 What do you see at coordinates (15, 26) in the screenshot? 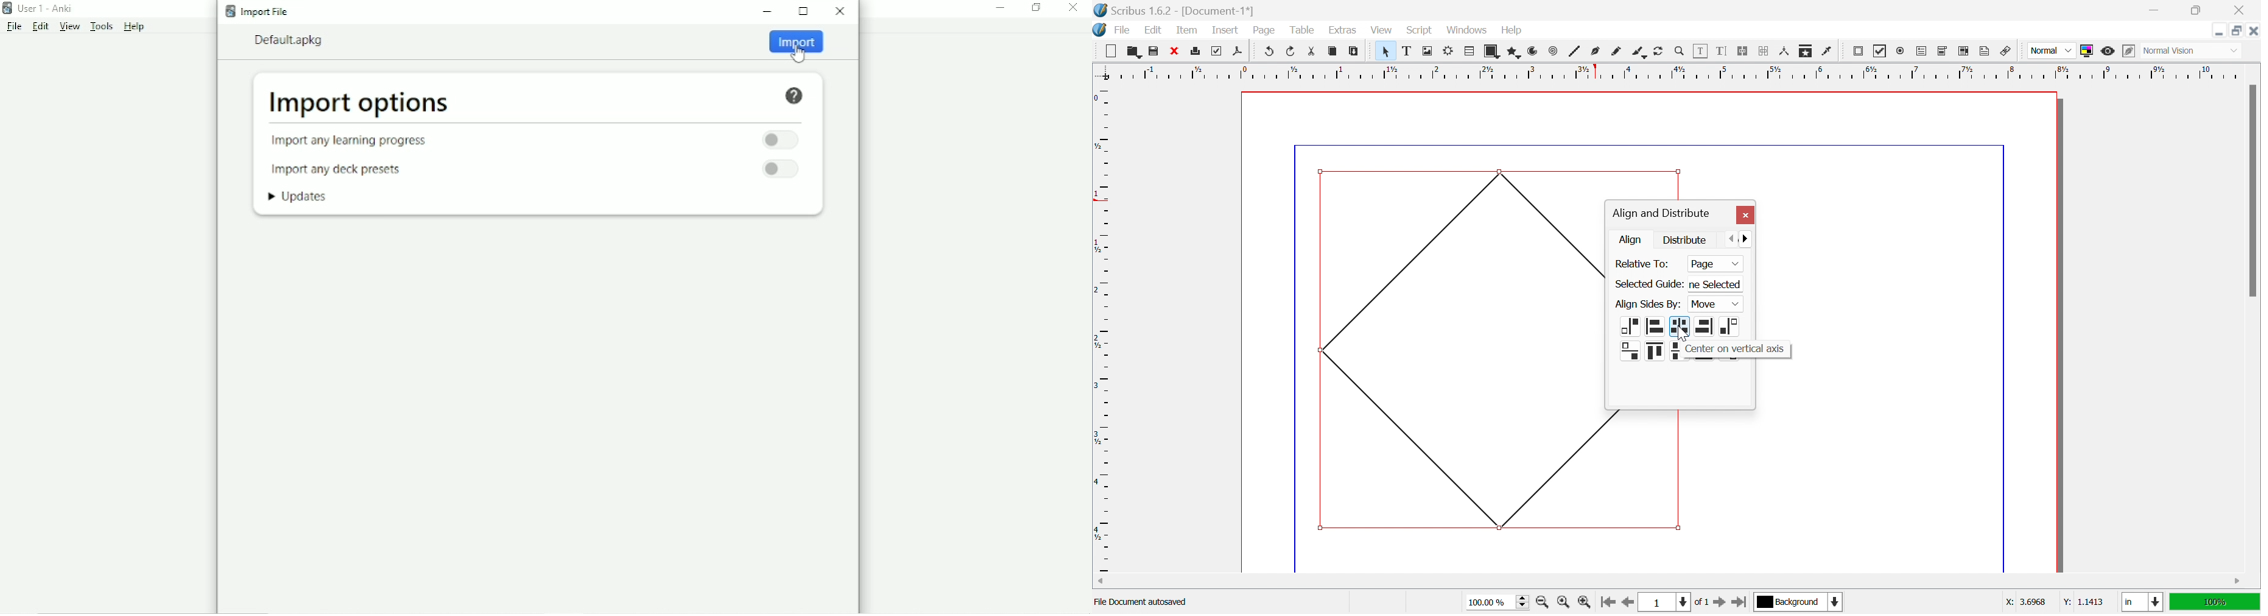
I see `File` at bounding box center [15, 26].